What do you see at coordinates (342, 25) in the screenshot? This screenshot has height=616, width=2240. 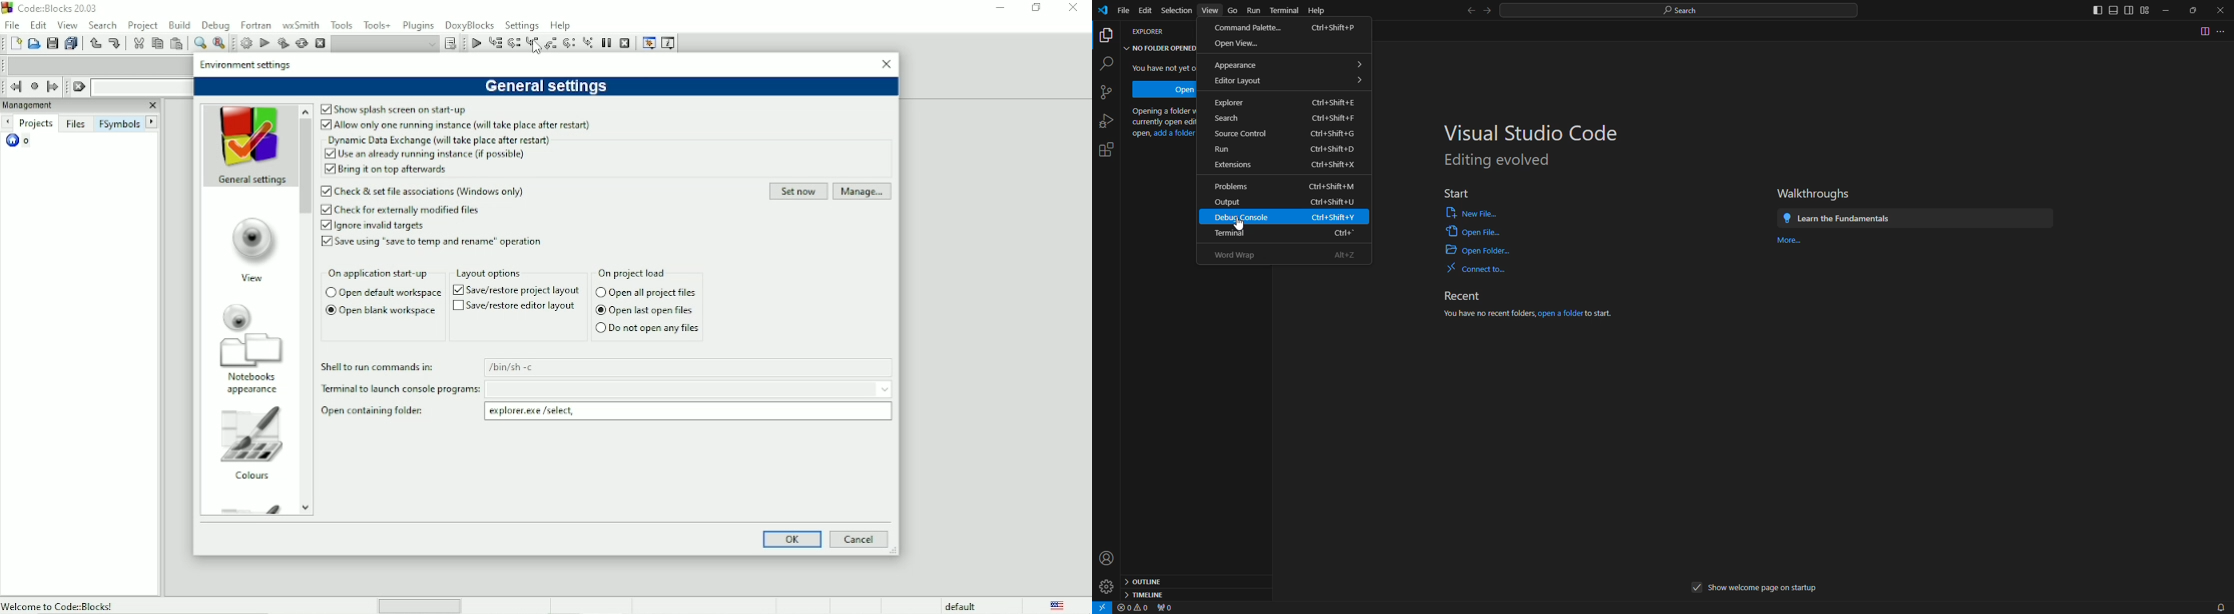 I see `Tools` at bounding box center [342, 25].